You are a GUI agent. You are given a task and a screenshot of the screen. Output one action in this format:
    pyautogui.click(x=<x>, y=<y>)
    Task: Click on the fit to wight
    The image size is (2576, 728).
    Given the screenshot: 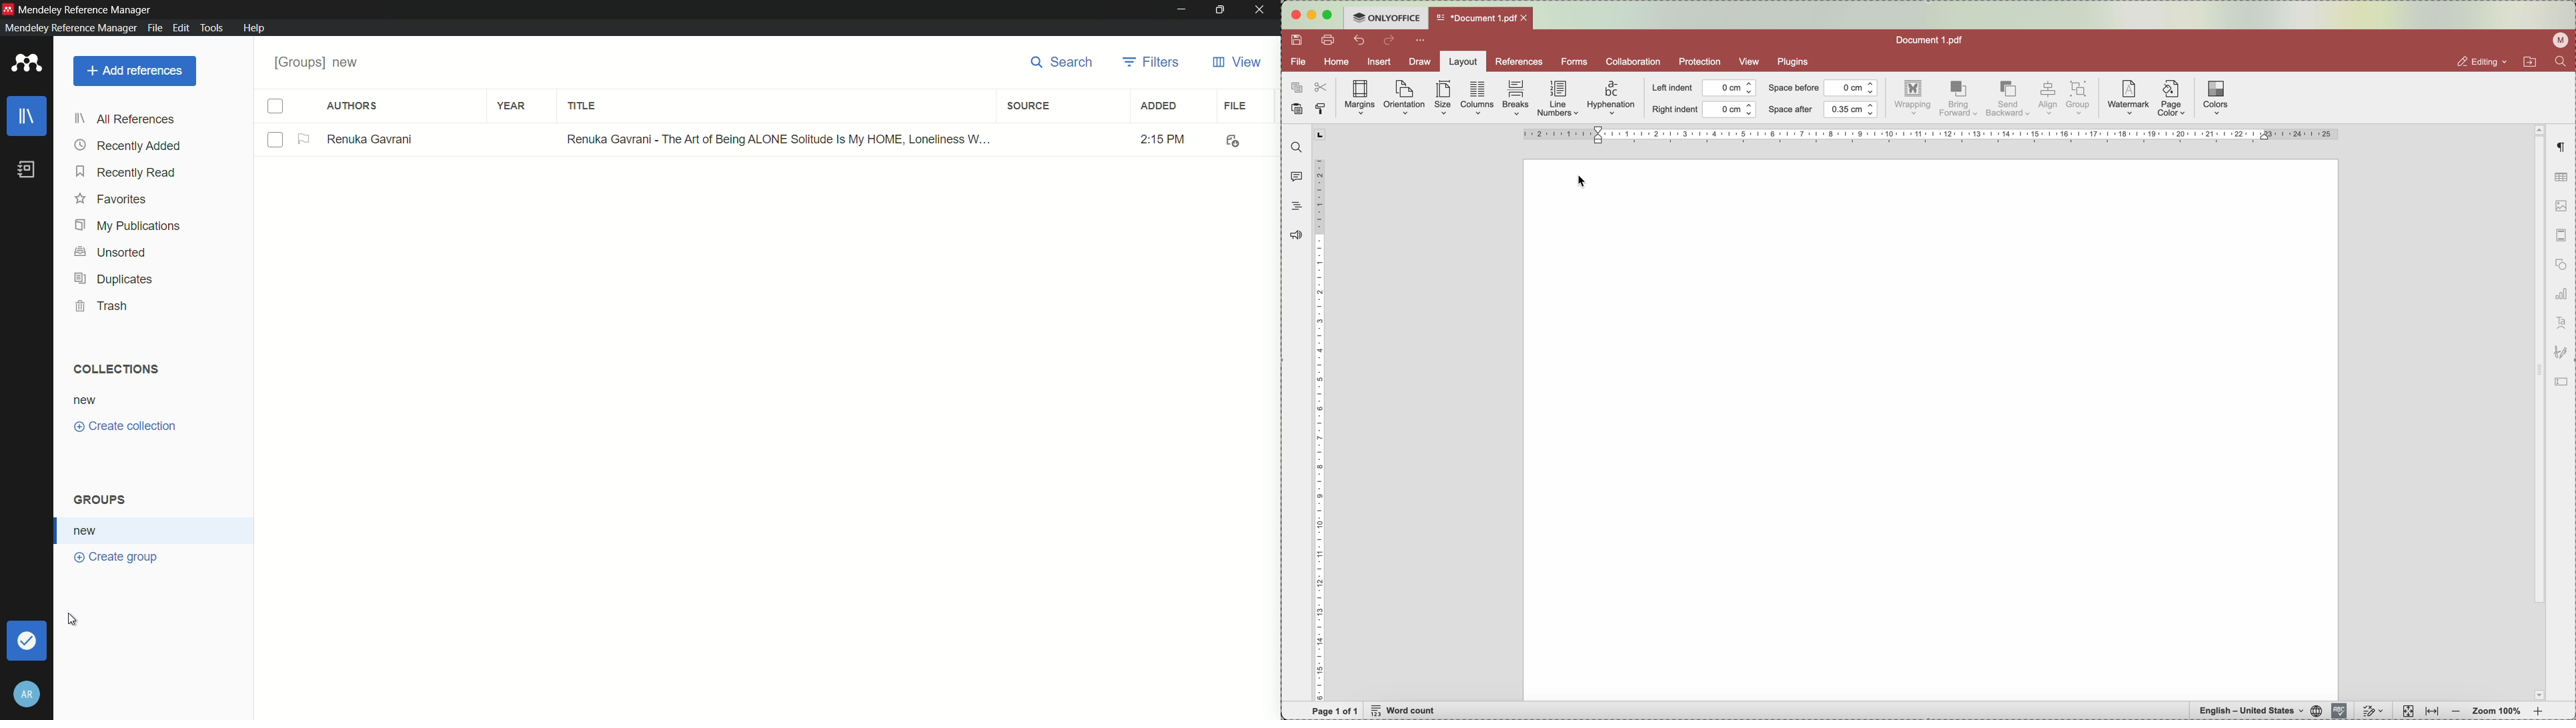 What is the action you would take?
    pyautogui.click(x=2431, y=712)
    